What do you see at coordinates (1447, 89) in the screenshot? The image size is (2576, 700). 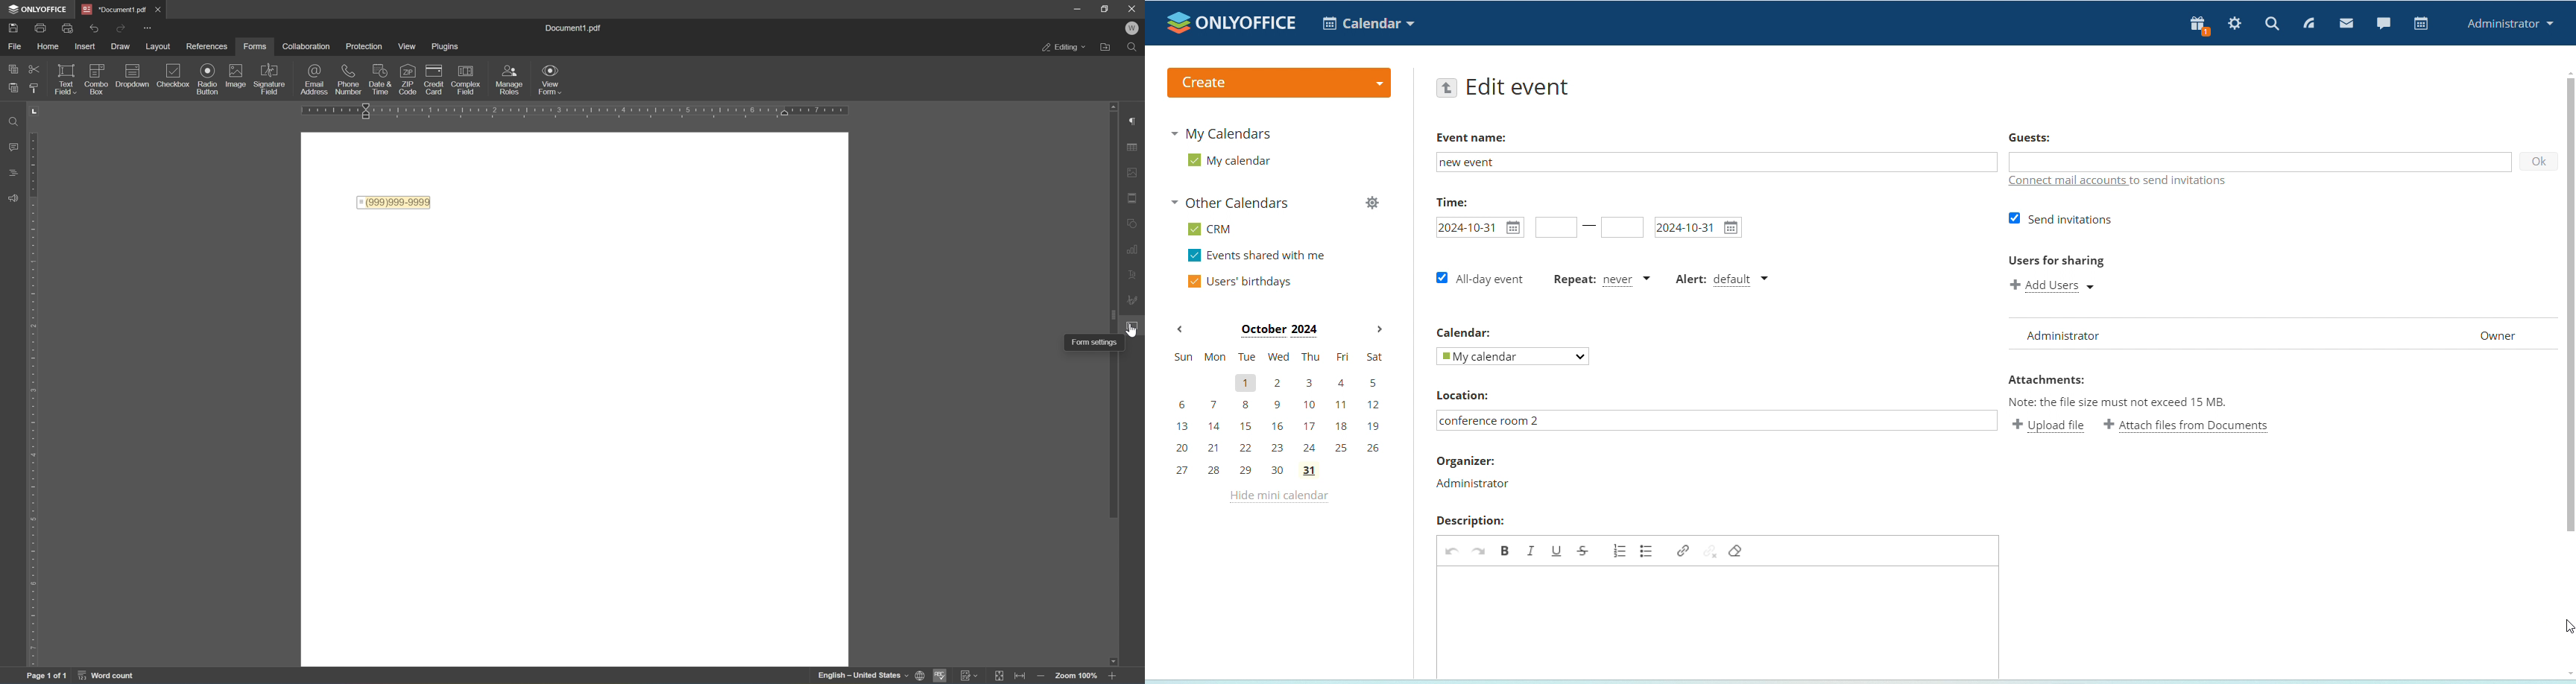 I see `go back` at bounding box center [1447, 89].